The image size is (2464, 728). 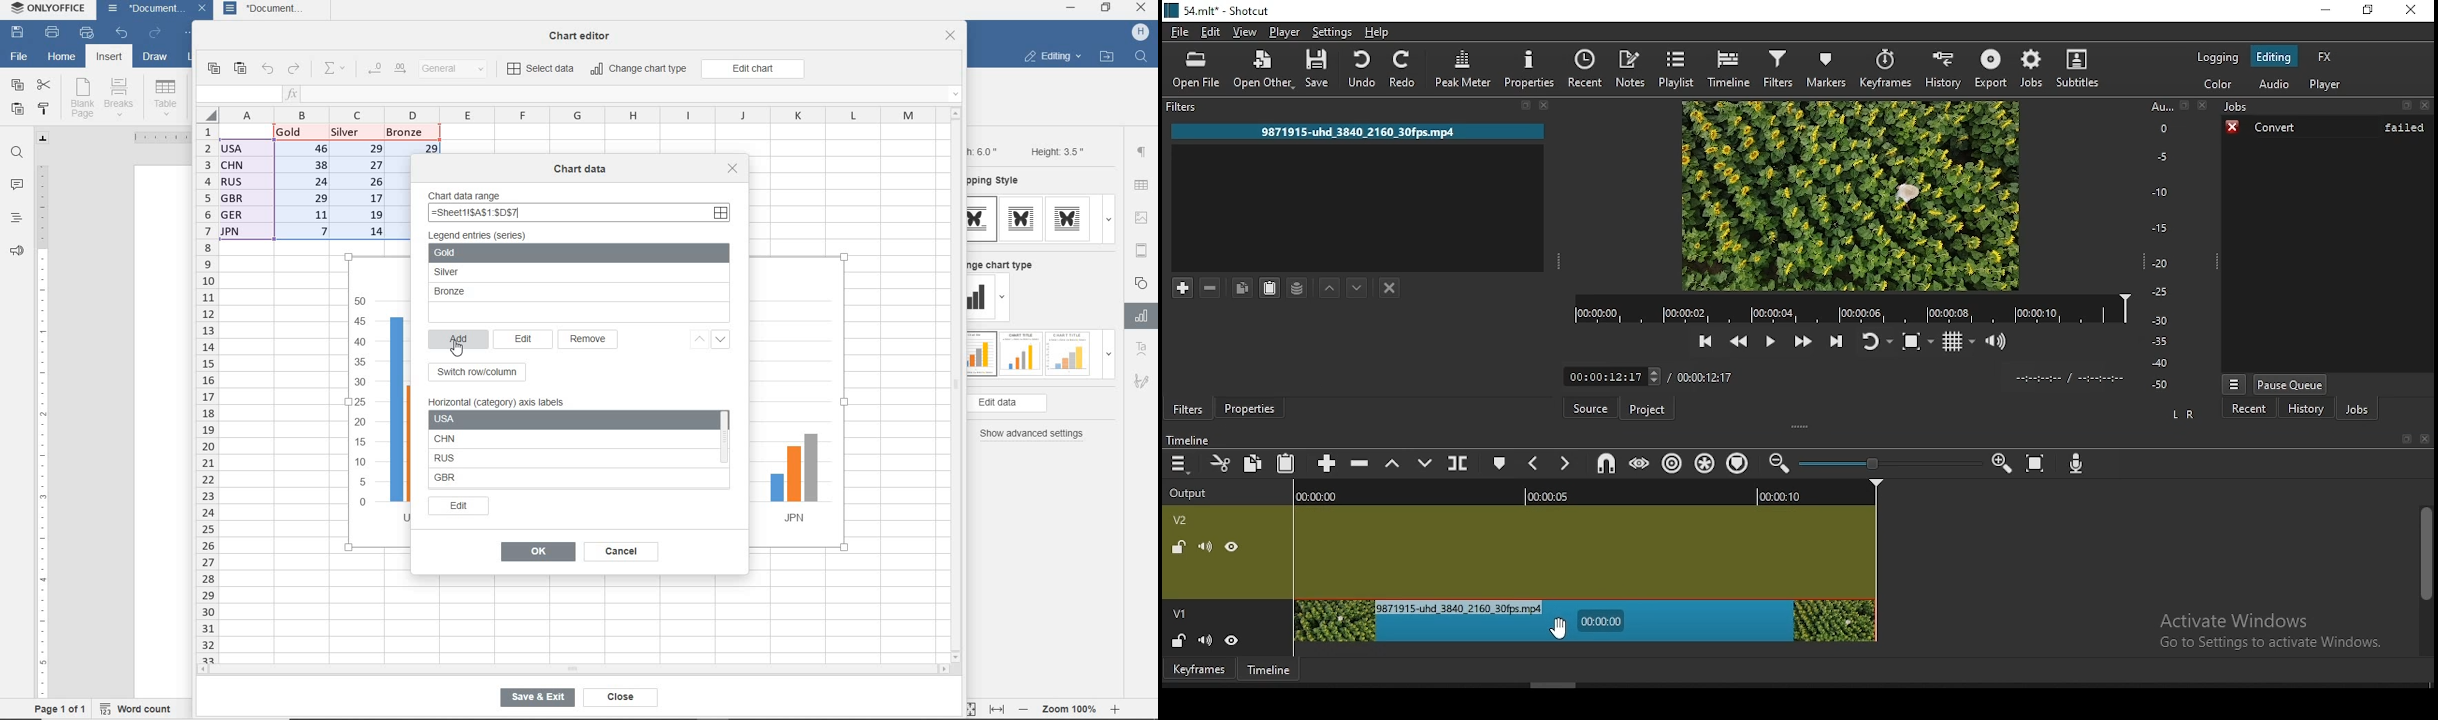 I want to click on undo, so click(x=267, y=70).